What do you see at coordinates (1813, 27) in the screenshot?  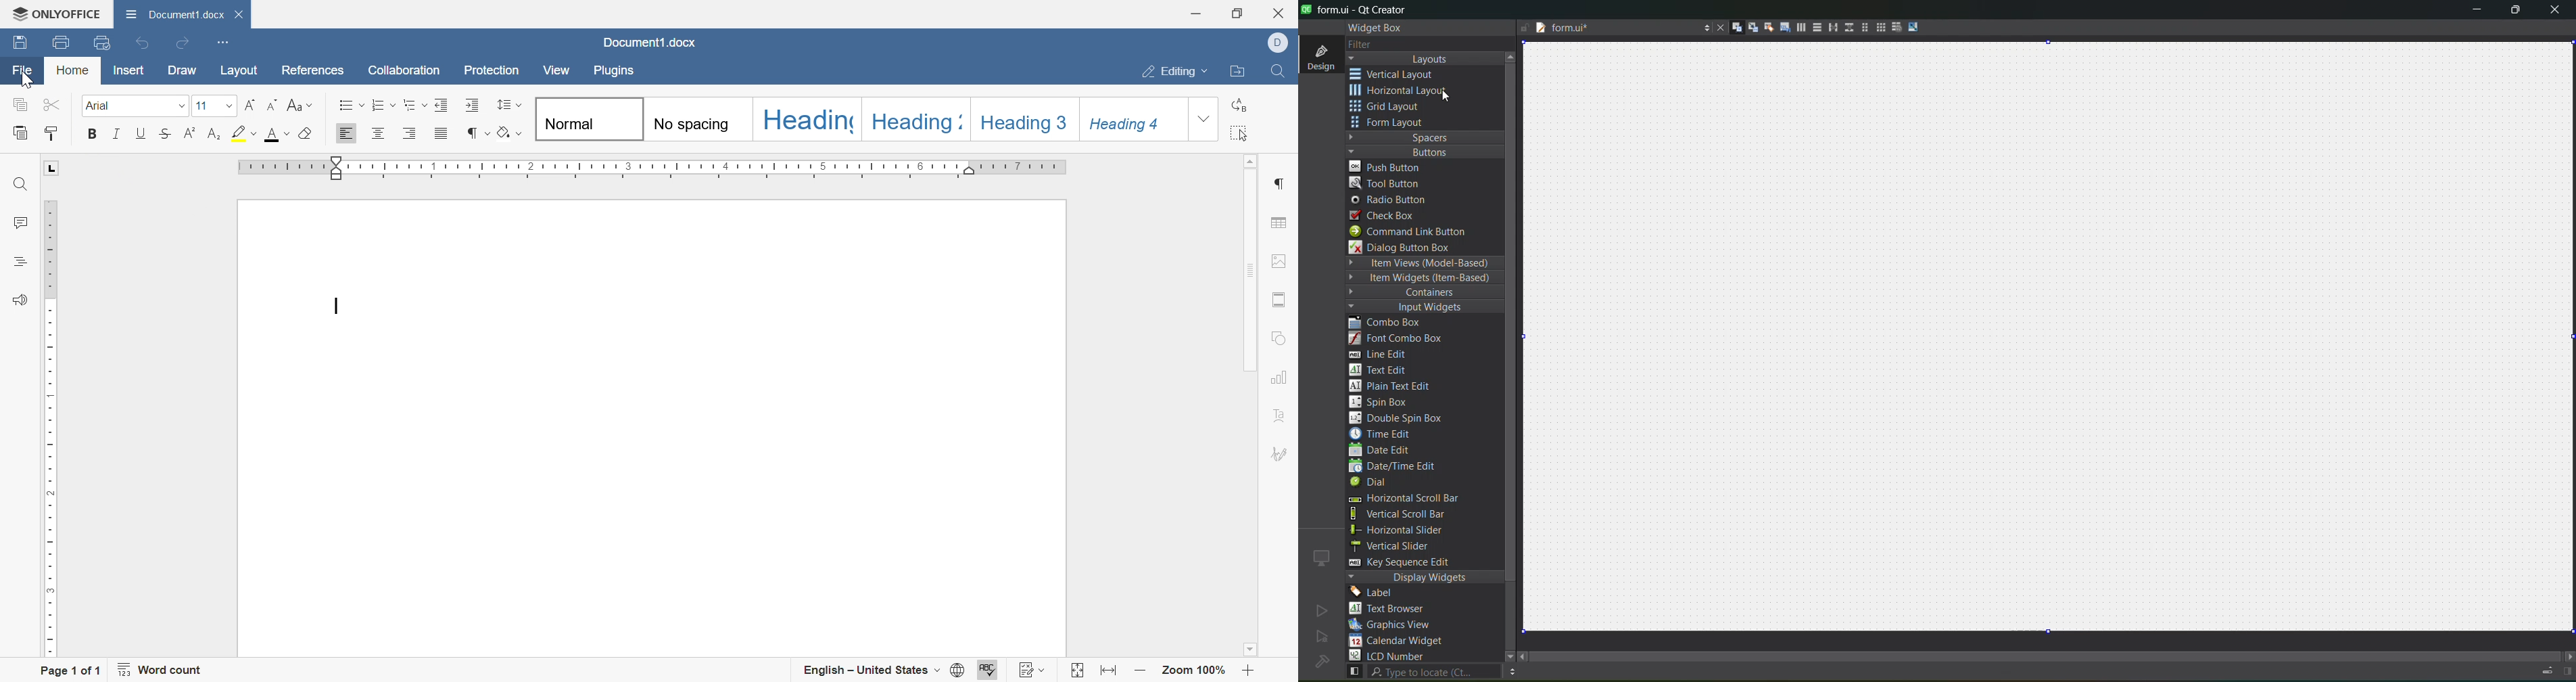 I see `layout vertically` at bounding box center [1813, 27].